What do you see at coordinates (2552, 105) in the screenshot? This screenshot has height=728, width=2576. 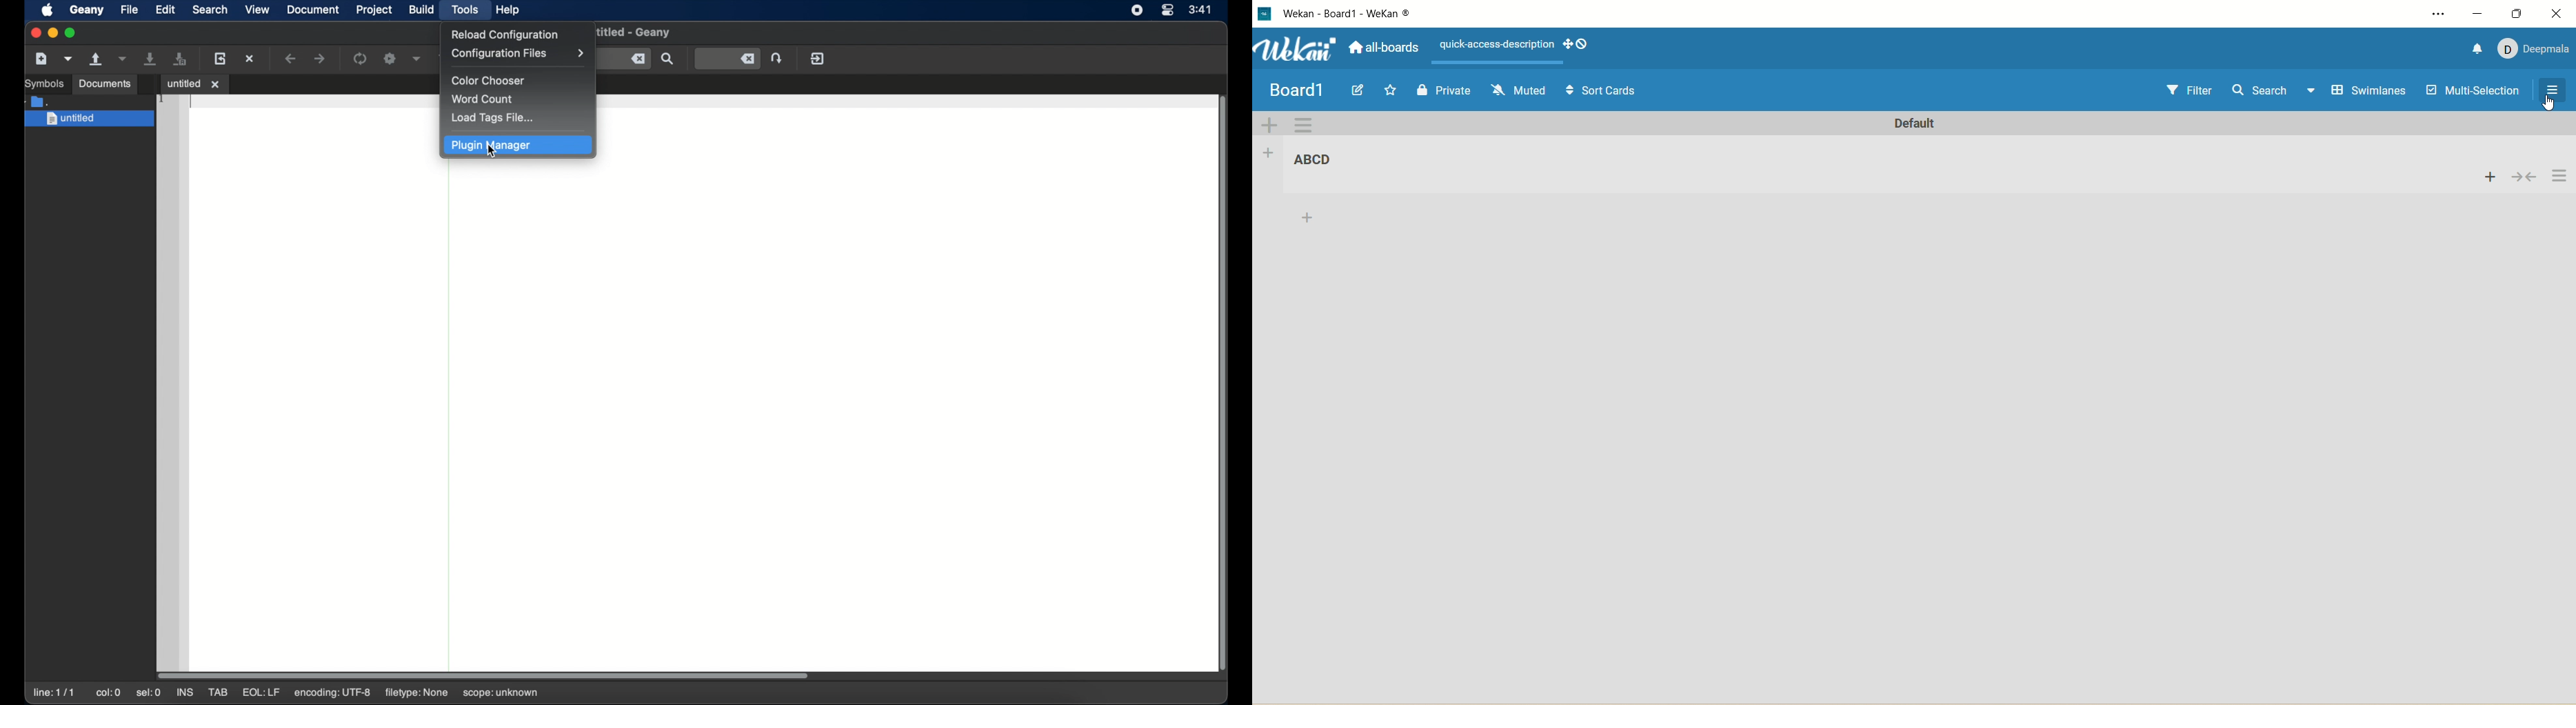 I see `Cursor` at bounding box center [2552, 105].